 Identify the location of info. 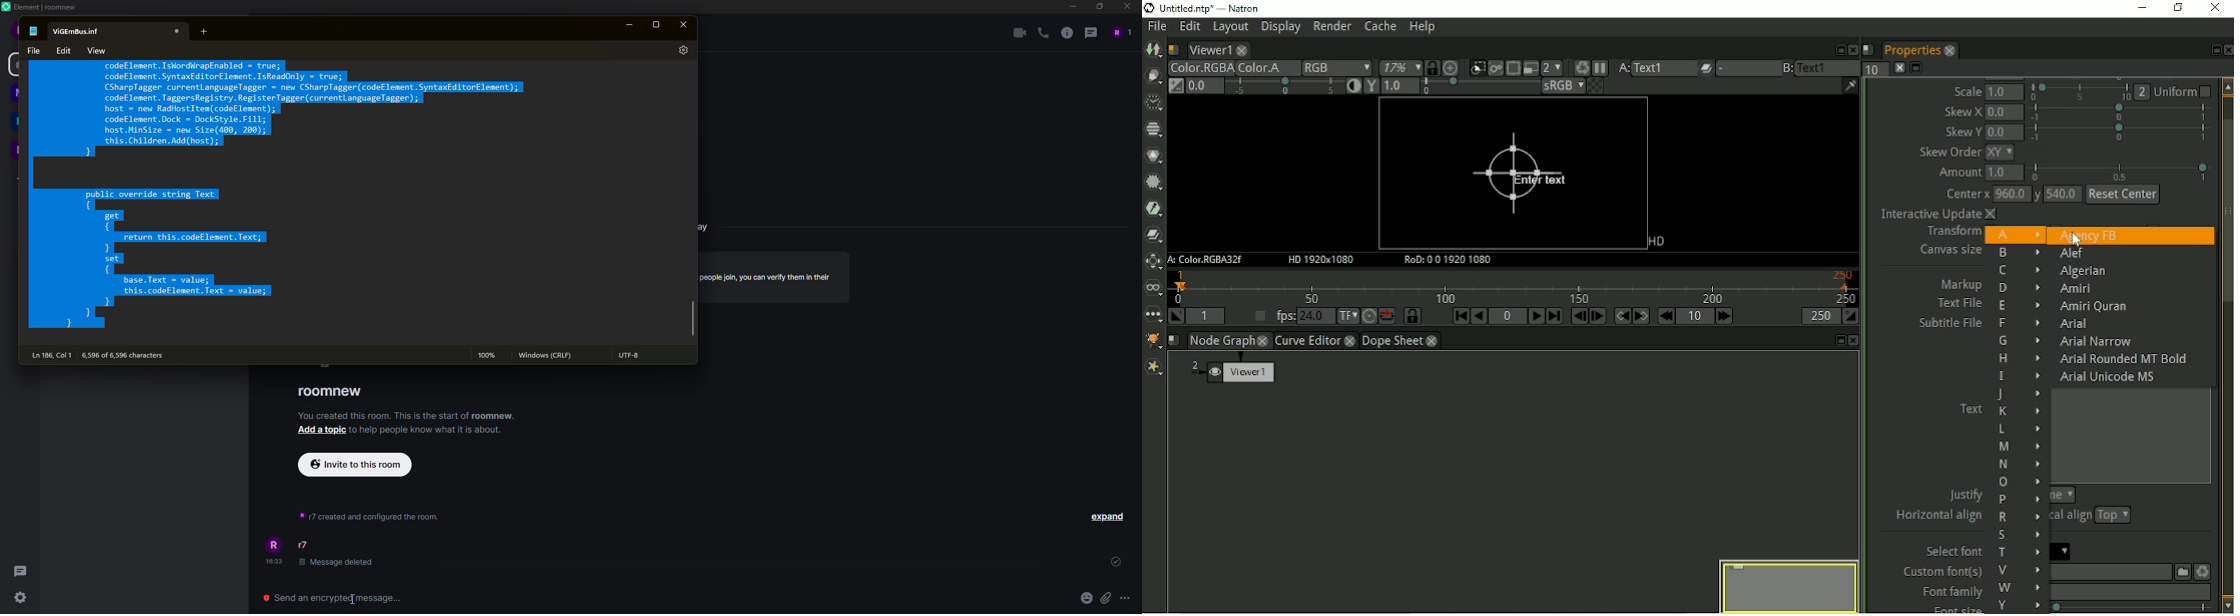
(427, 430).